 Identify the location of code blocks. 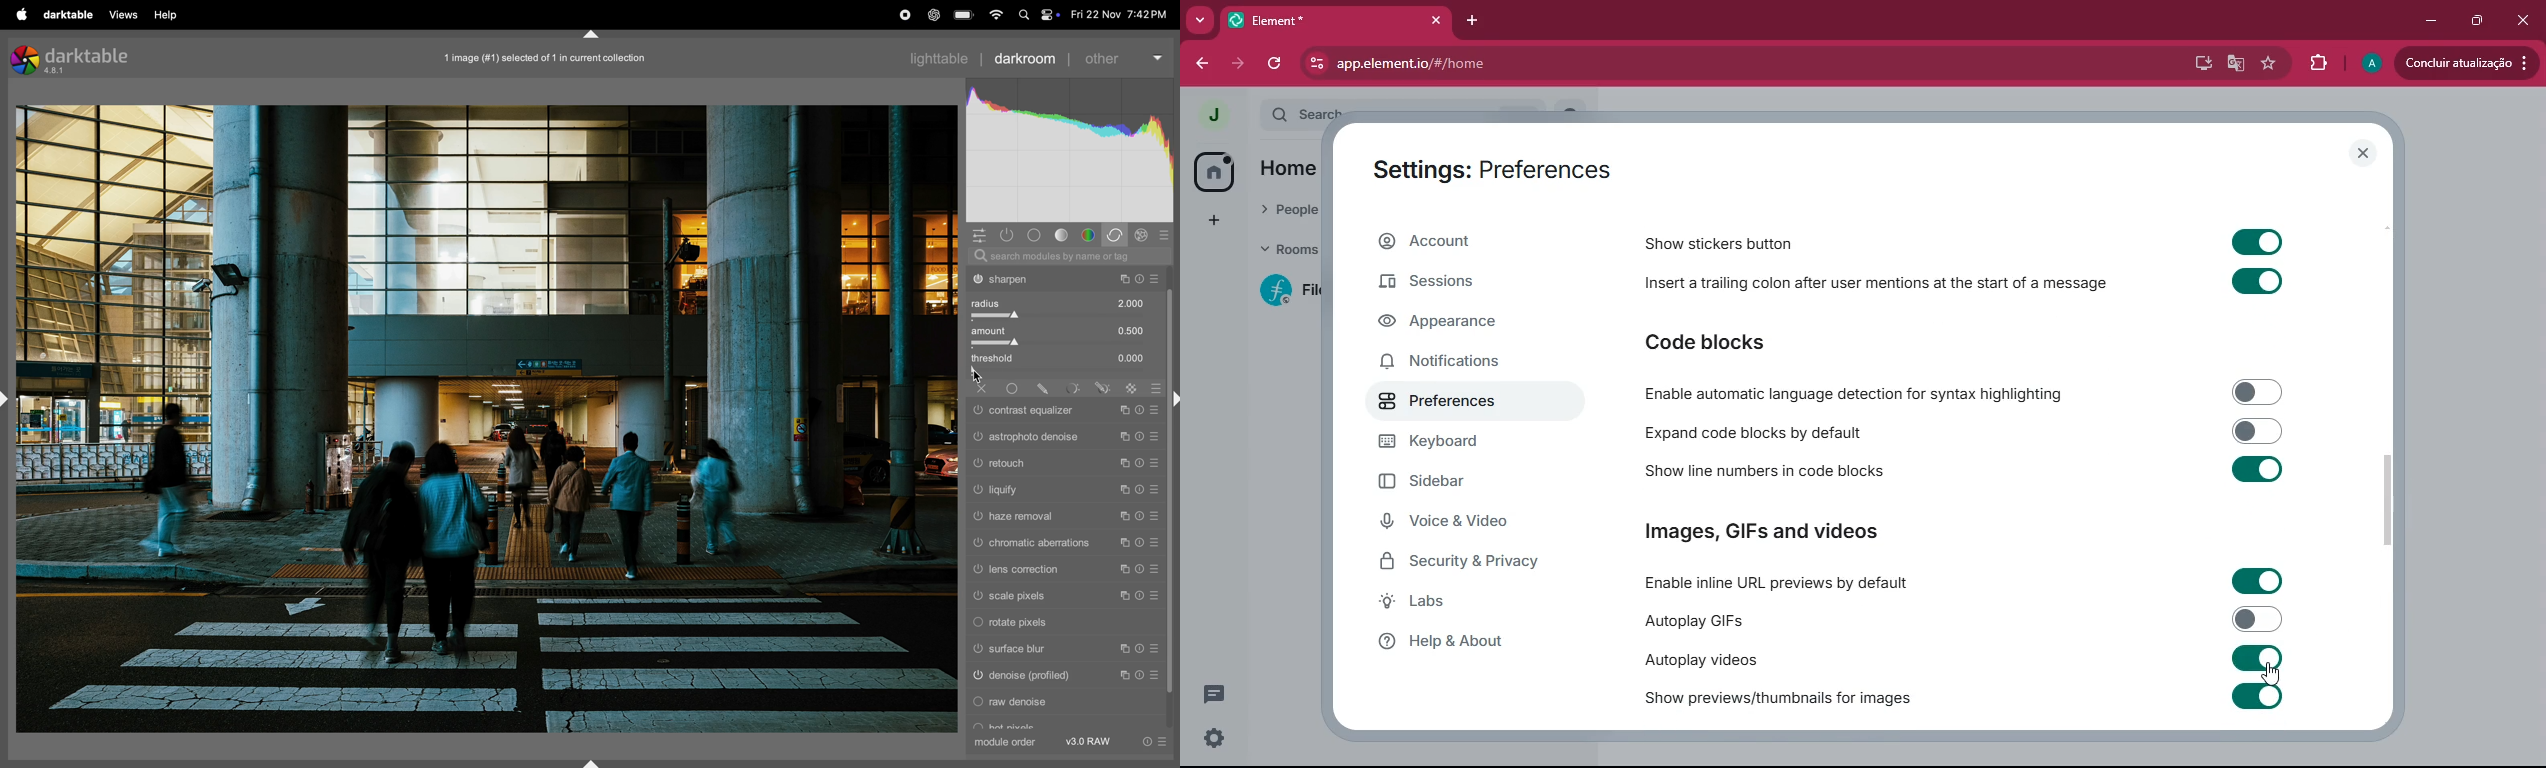
(1755, 432).